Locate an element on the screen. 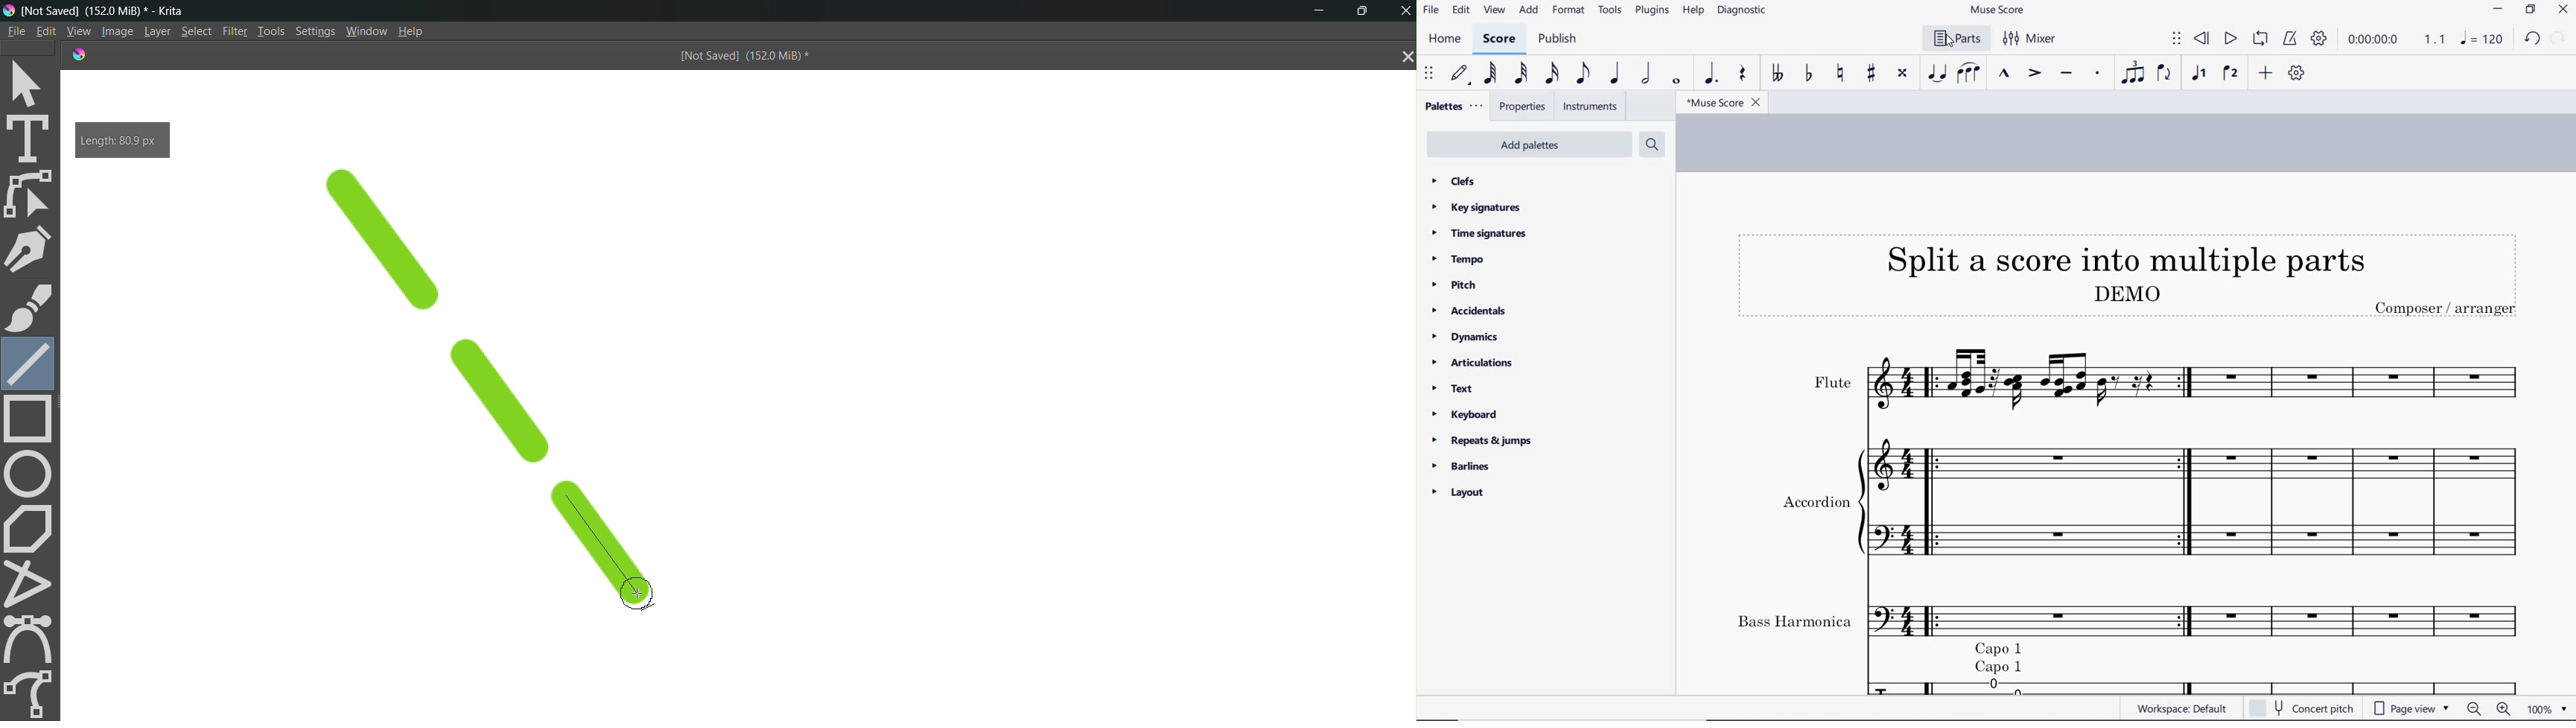 This screenshot has width=2576, height=728. CLOSE is located at coordinates (2563, 10).